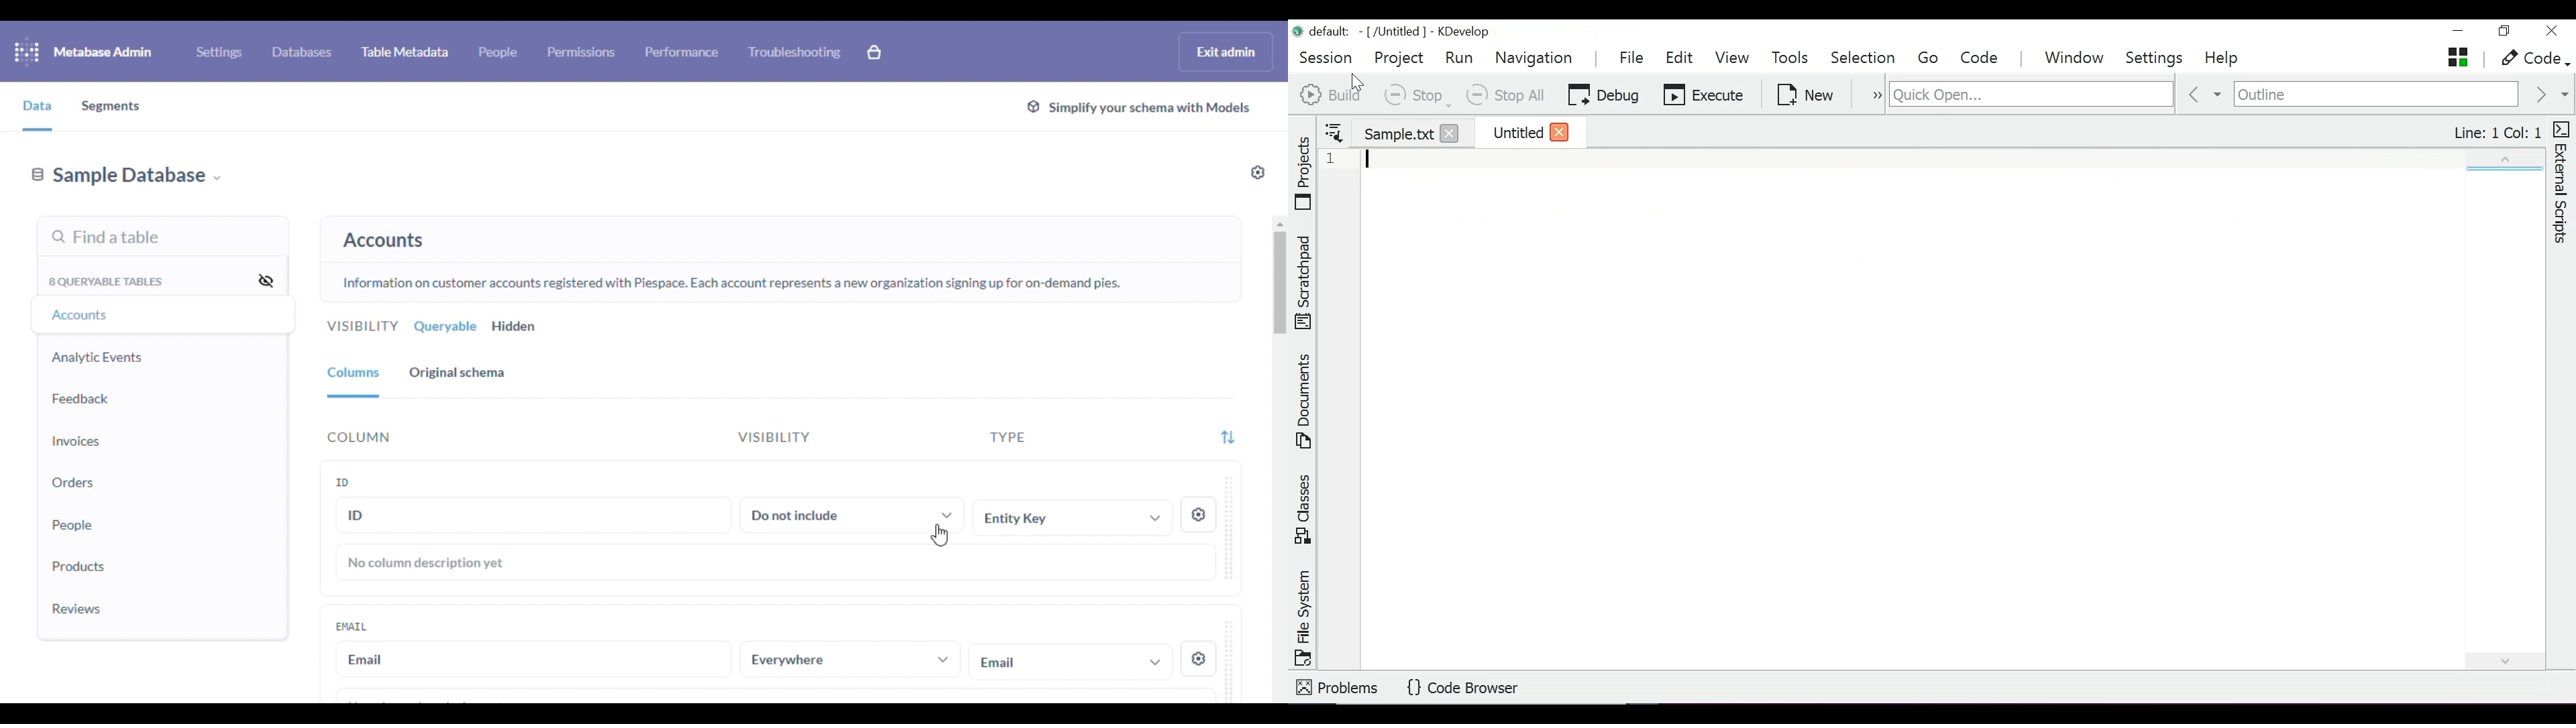 Image resolution: width=2576 pixels, height=728 pixels. Describe the element at coordinates (939, 535) in the screenshot. I see `cursor` at that location.